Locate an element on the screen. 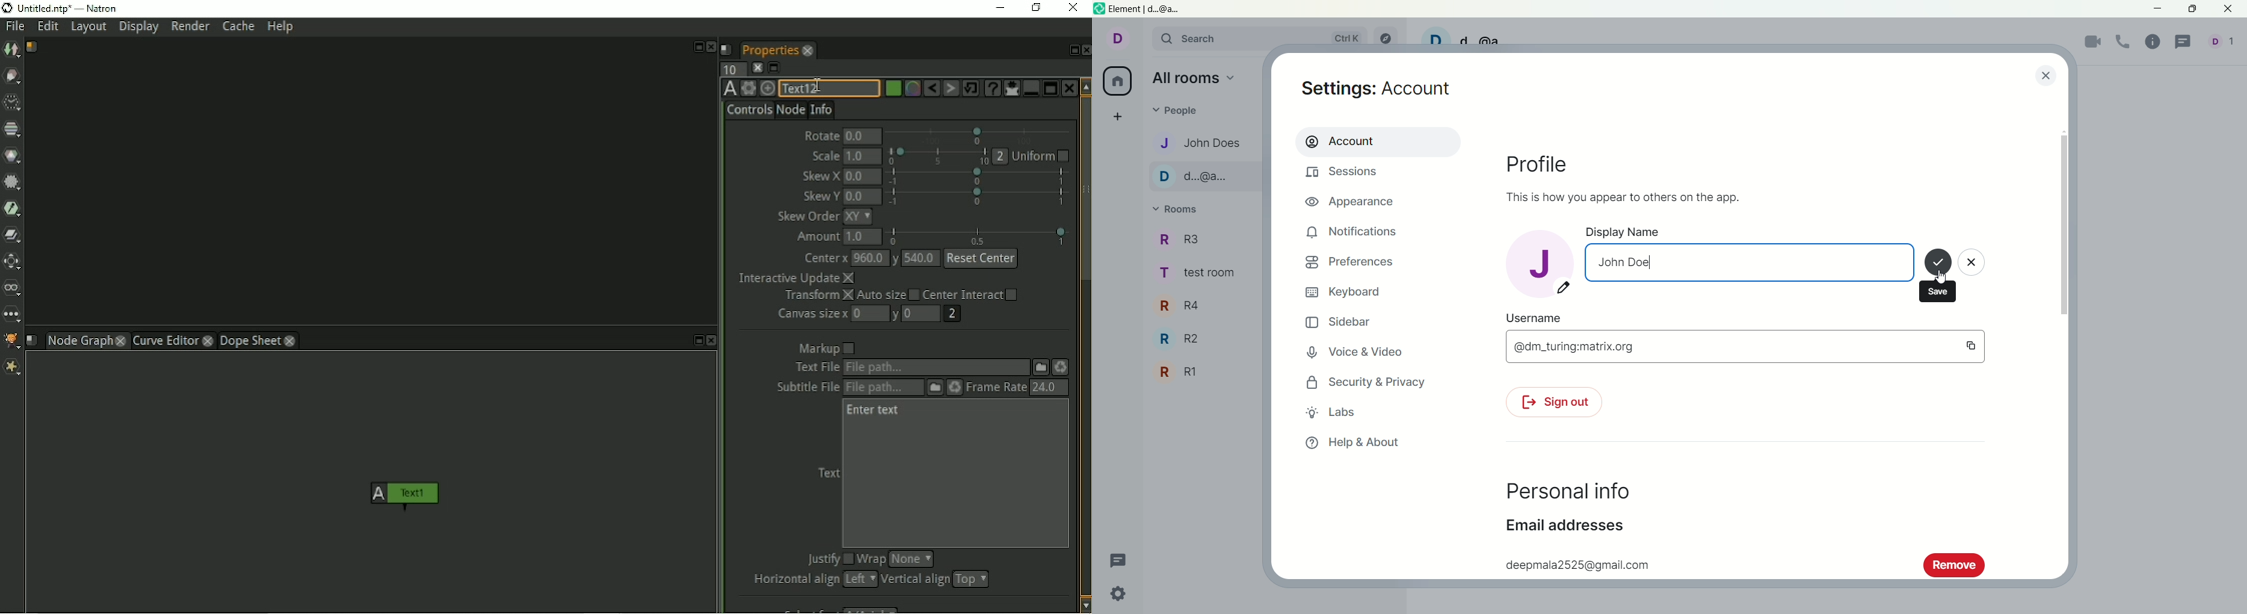 The height and width of the screenshot is (616, 2268). close is located at coordinates (2045, 75).